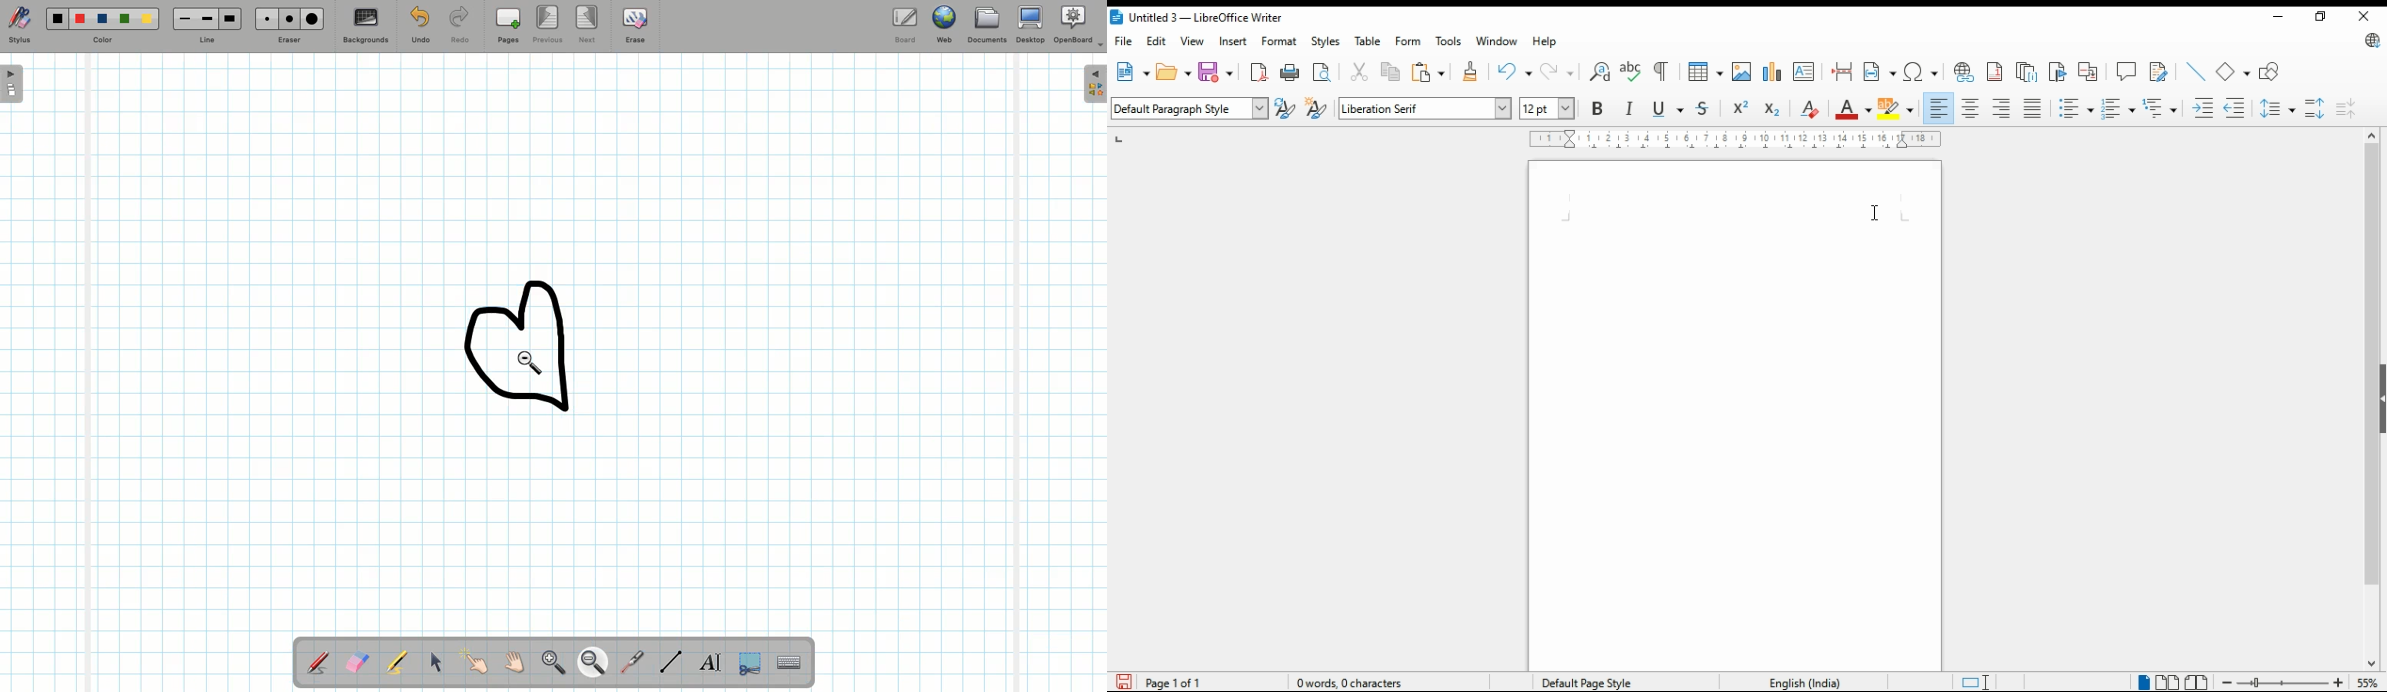 The image size is (2408, 700). I want to click on print, so click(1291, 72).